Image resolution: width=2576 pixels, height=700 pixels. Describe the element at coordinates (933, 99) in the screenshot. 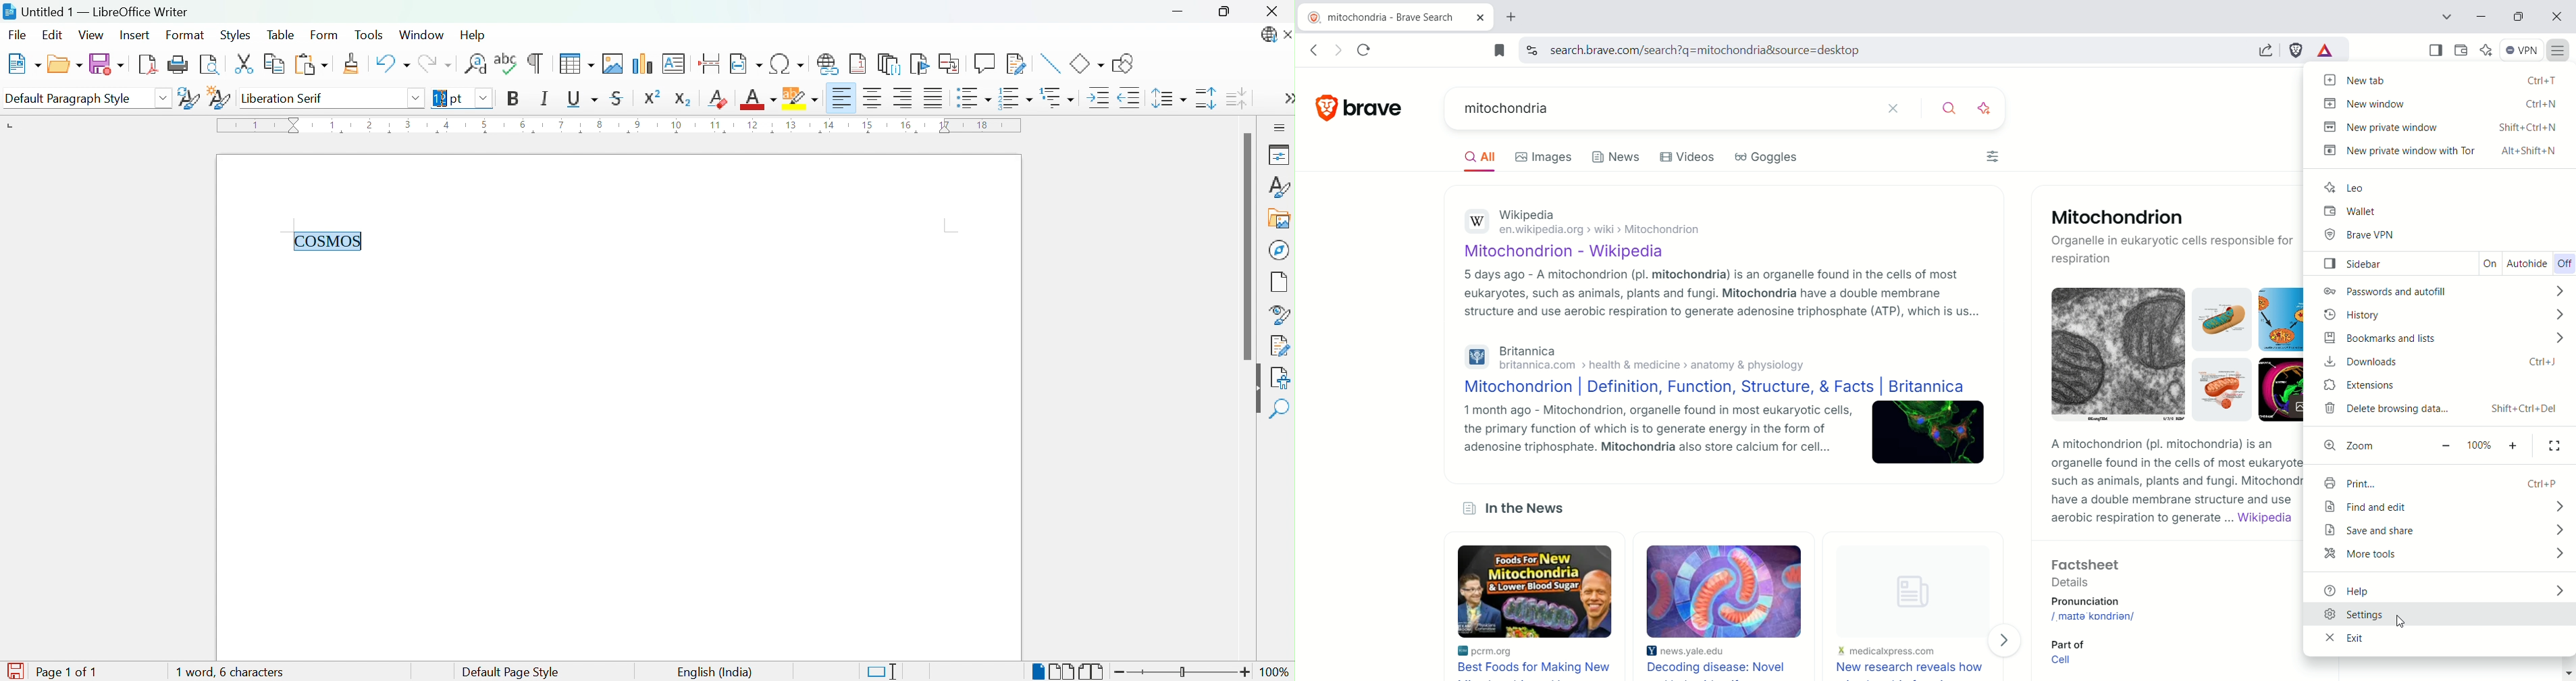

I see `Justified` at that location.